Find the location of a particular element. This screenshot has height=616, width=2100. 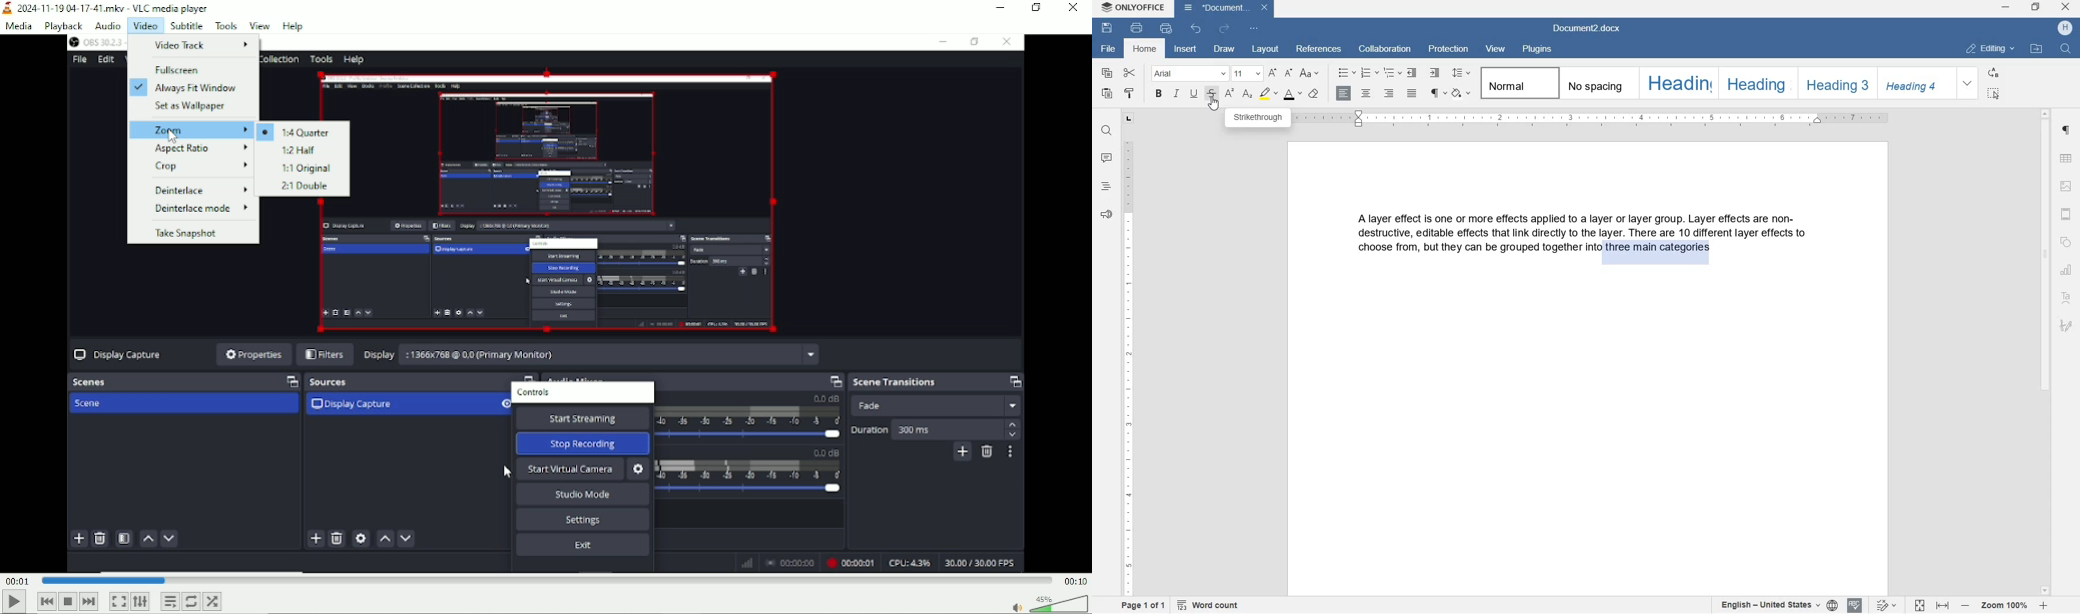

Stop playlist is located at coordinates (70, 602).